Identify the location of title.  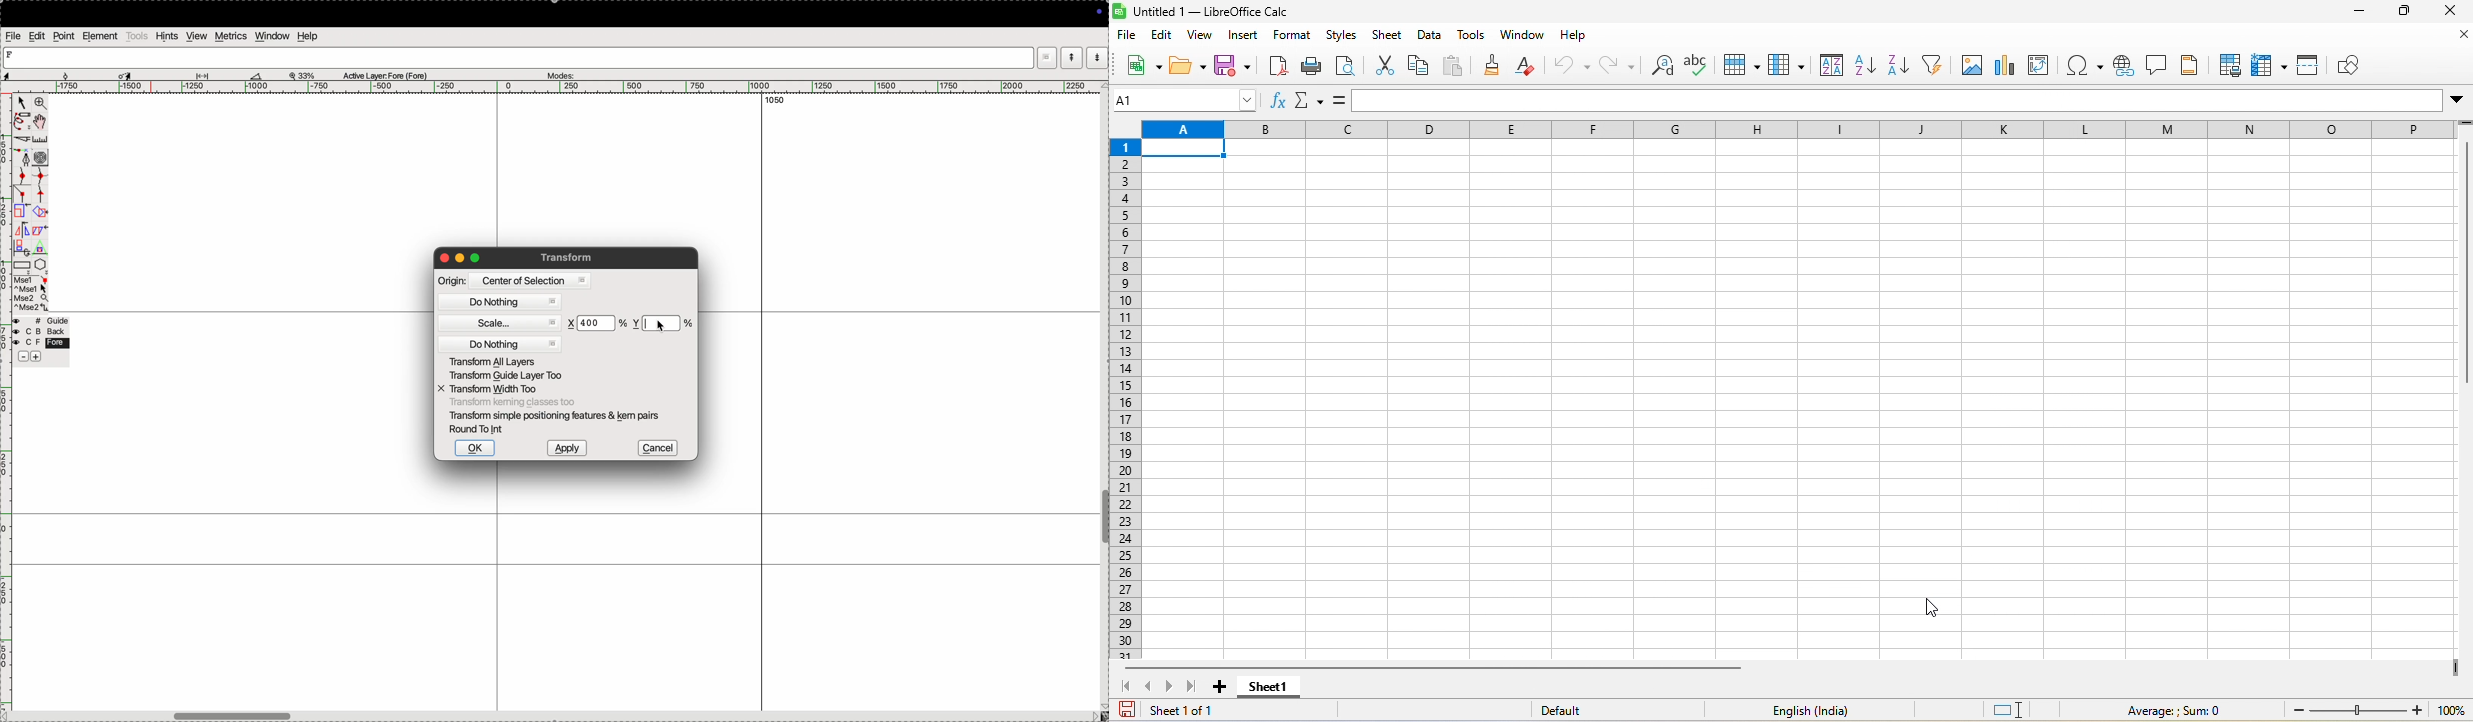
(1214, 14).